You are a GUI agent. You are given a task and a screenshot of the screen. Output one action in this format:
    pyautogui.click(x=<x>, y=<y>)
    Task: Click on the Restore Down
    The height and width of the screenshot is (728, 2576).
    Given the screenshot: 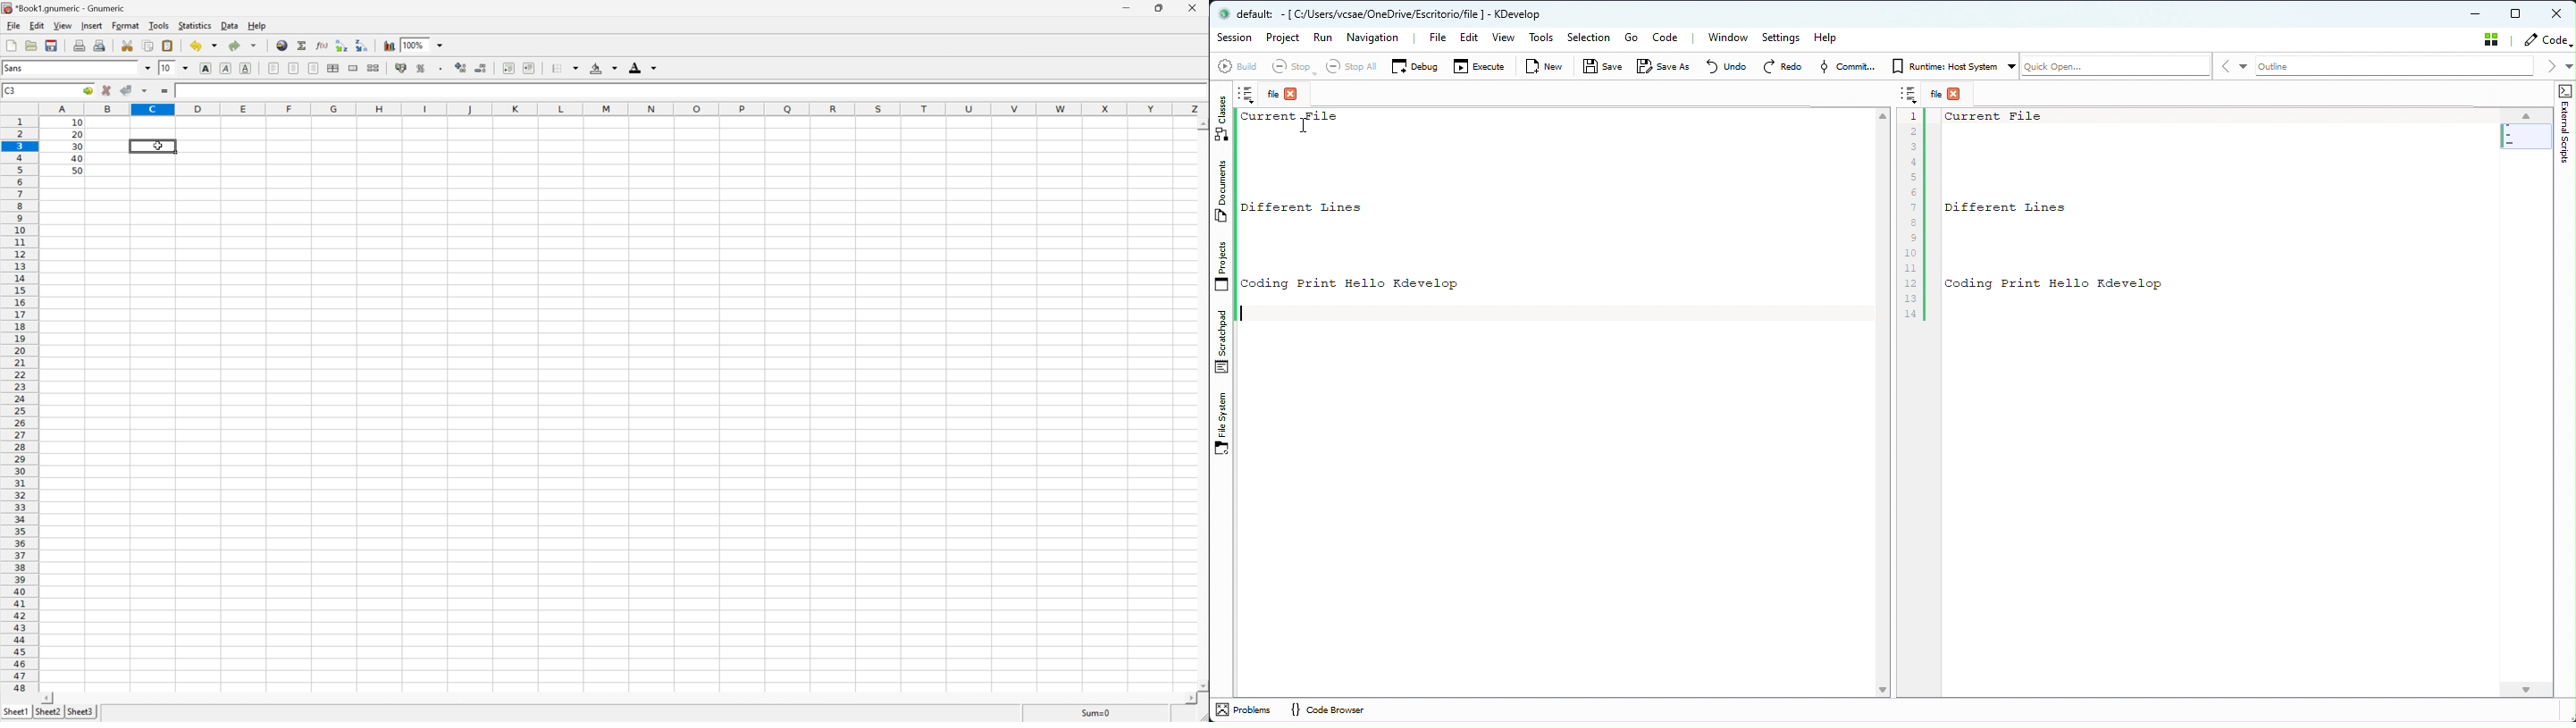 What is the action you would take?
    pyautogui.click(x=1157, y=8)
    